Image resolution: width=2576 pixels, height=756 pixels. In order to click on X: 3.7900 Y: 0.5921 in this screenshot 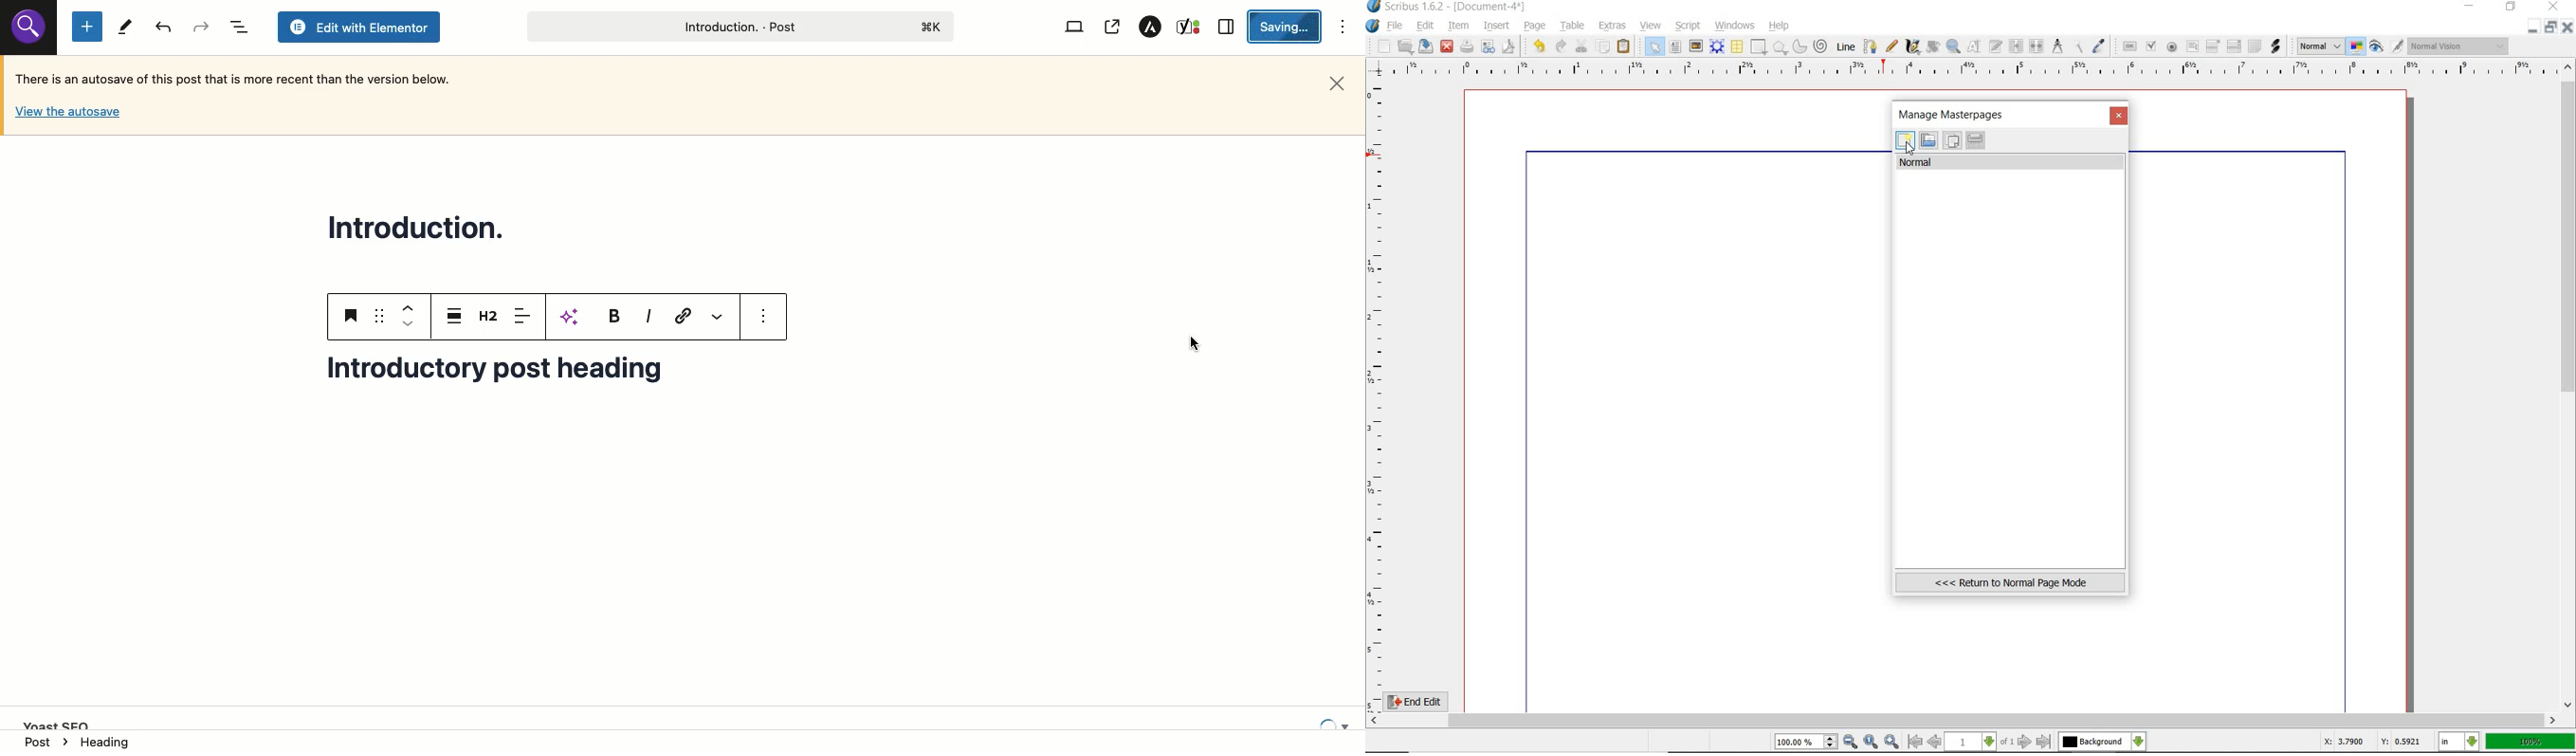, I will do `click(2374, 743)`.